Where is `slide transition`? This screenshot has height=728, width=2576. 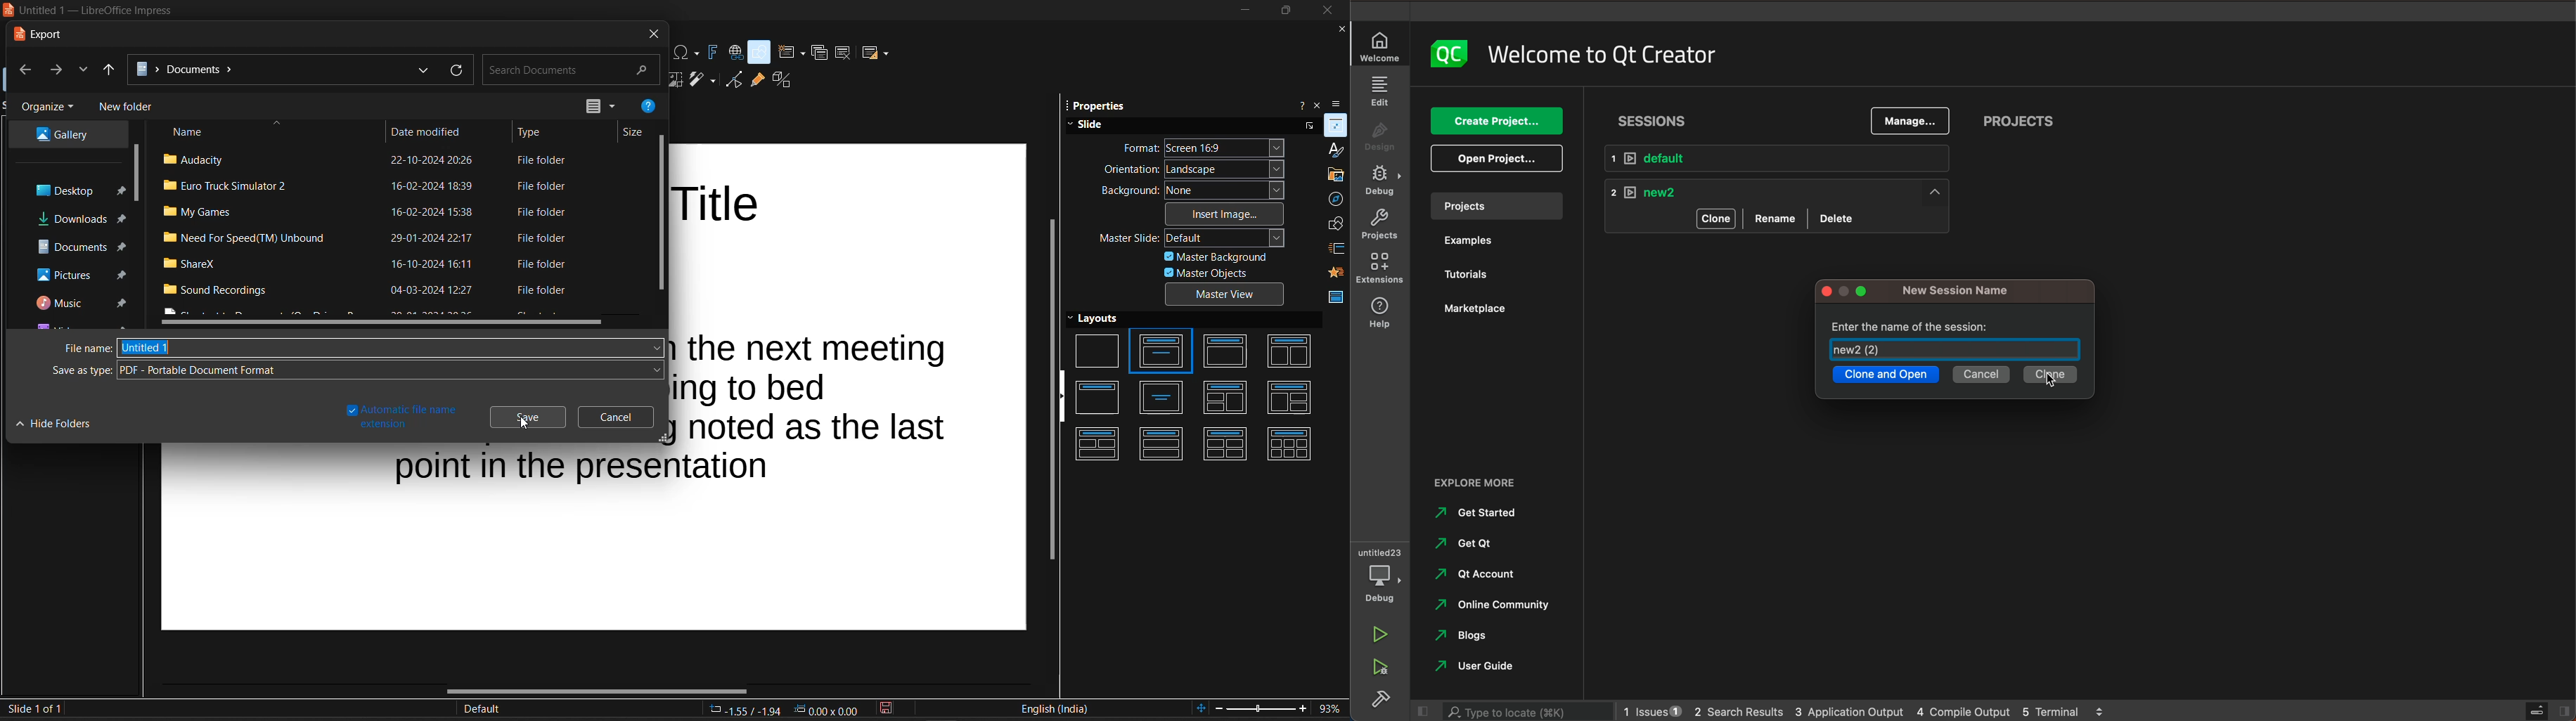 slide transition is located at coordinates (1337, 249).